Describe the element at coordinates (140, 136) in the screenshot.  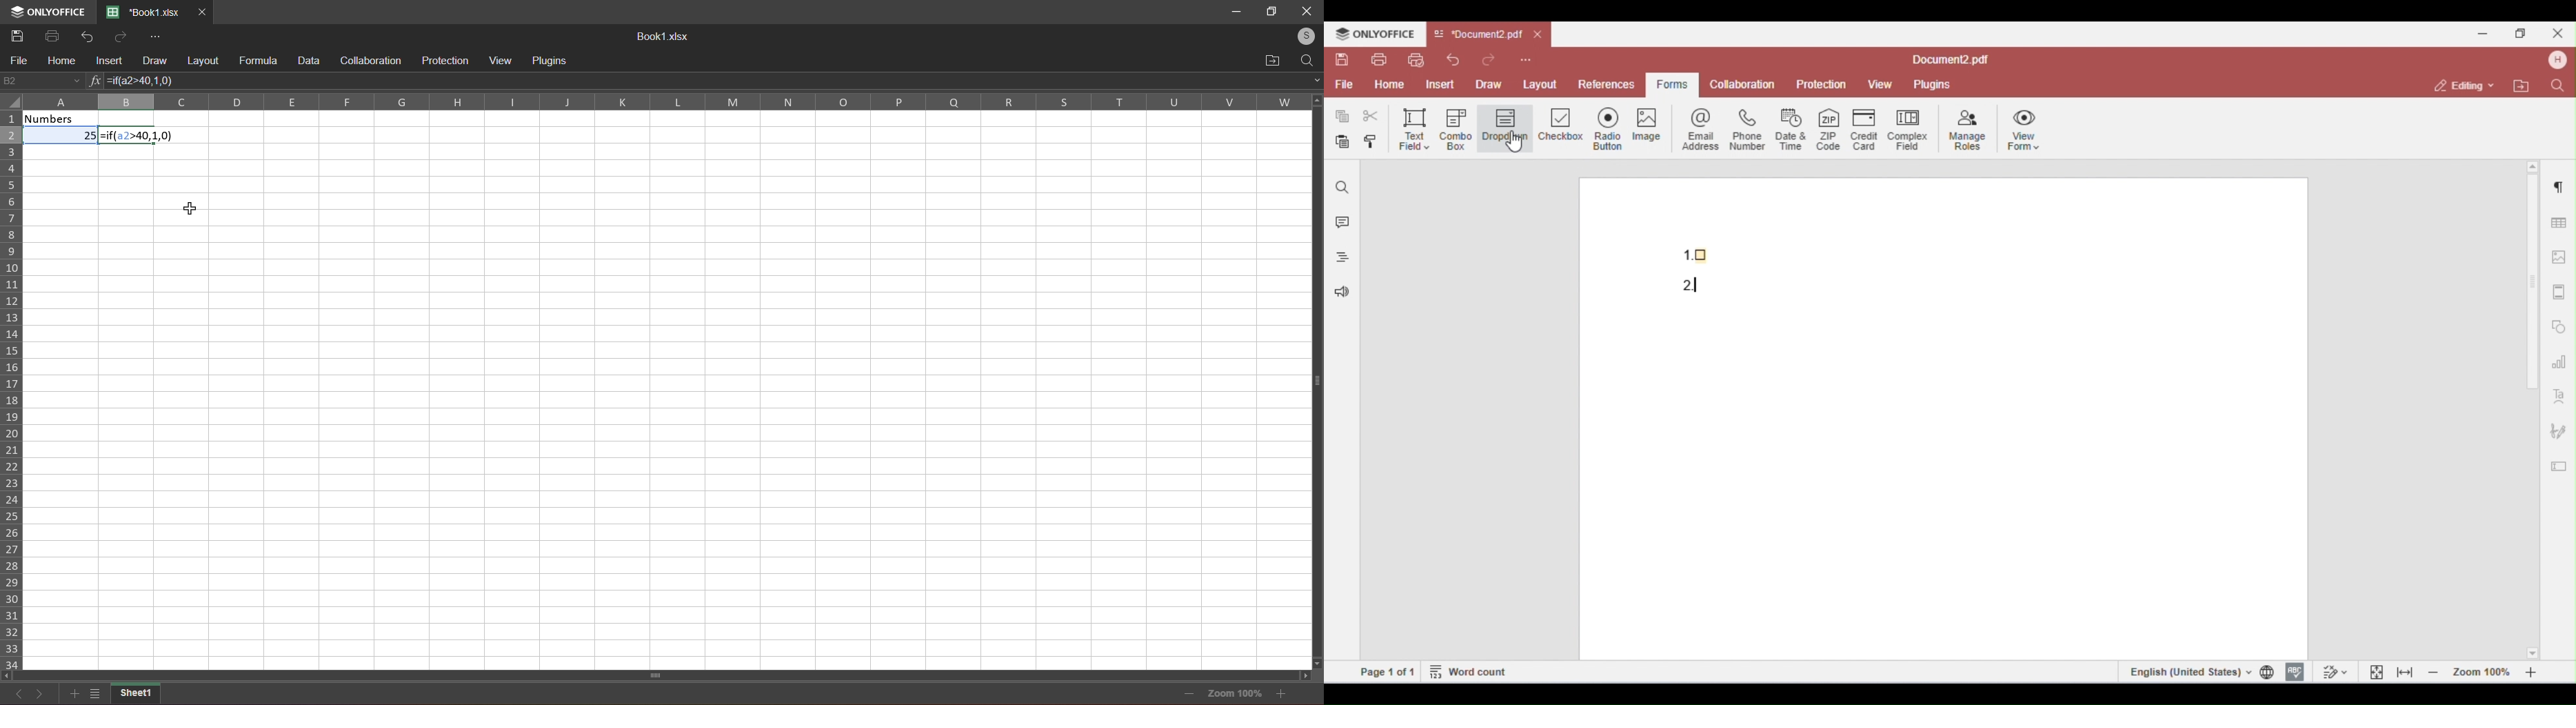
I see `=if(a2>40,1,0)` at that location.